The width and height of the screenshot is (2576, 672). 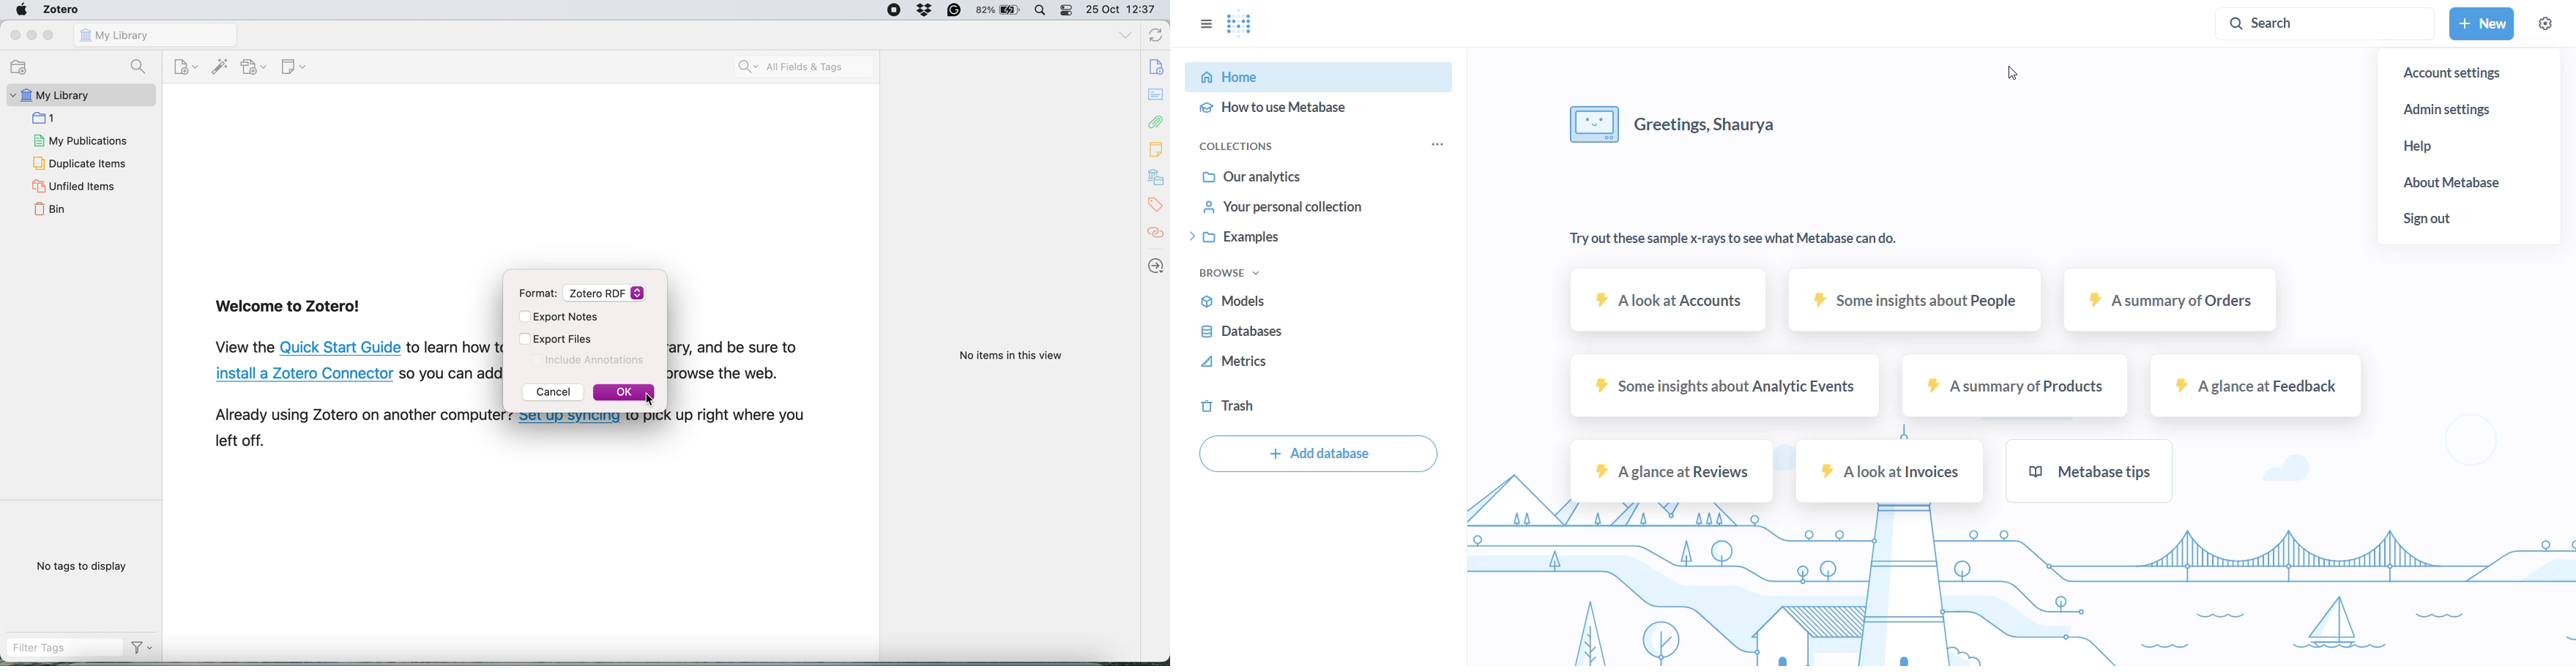 I want to click on control center, so click(x=1067, y=11).